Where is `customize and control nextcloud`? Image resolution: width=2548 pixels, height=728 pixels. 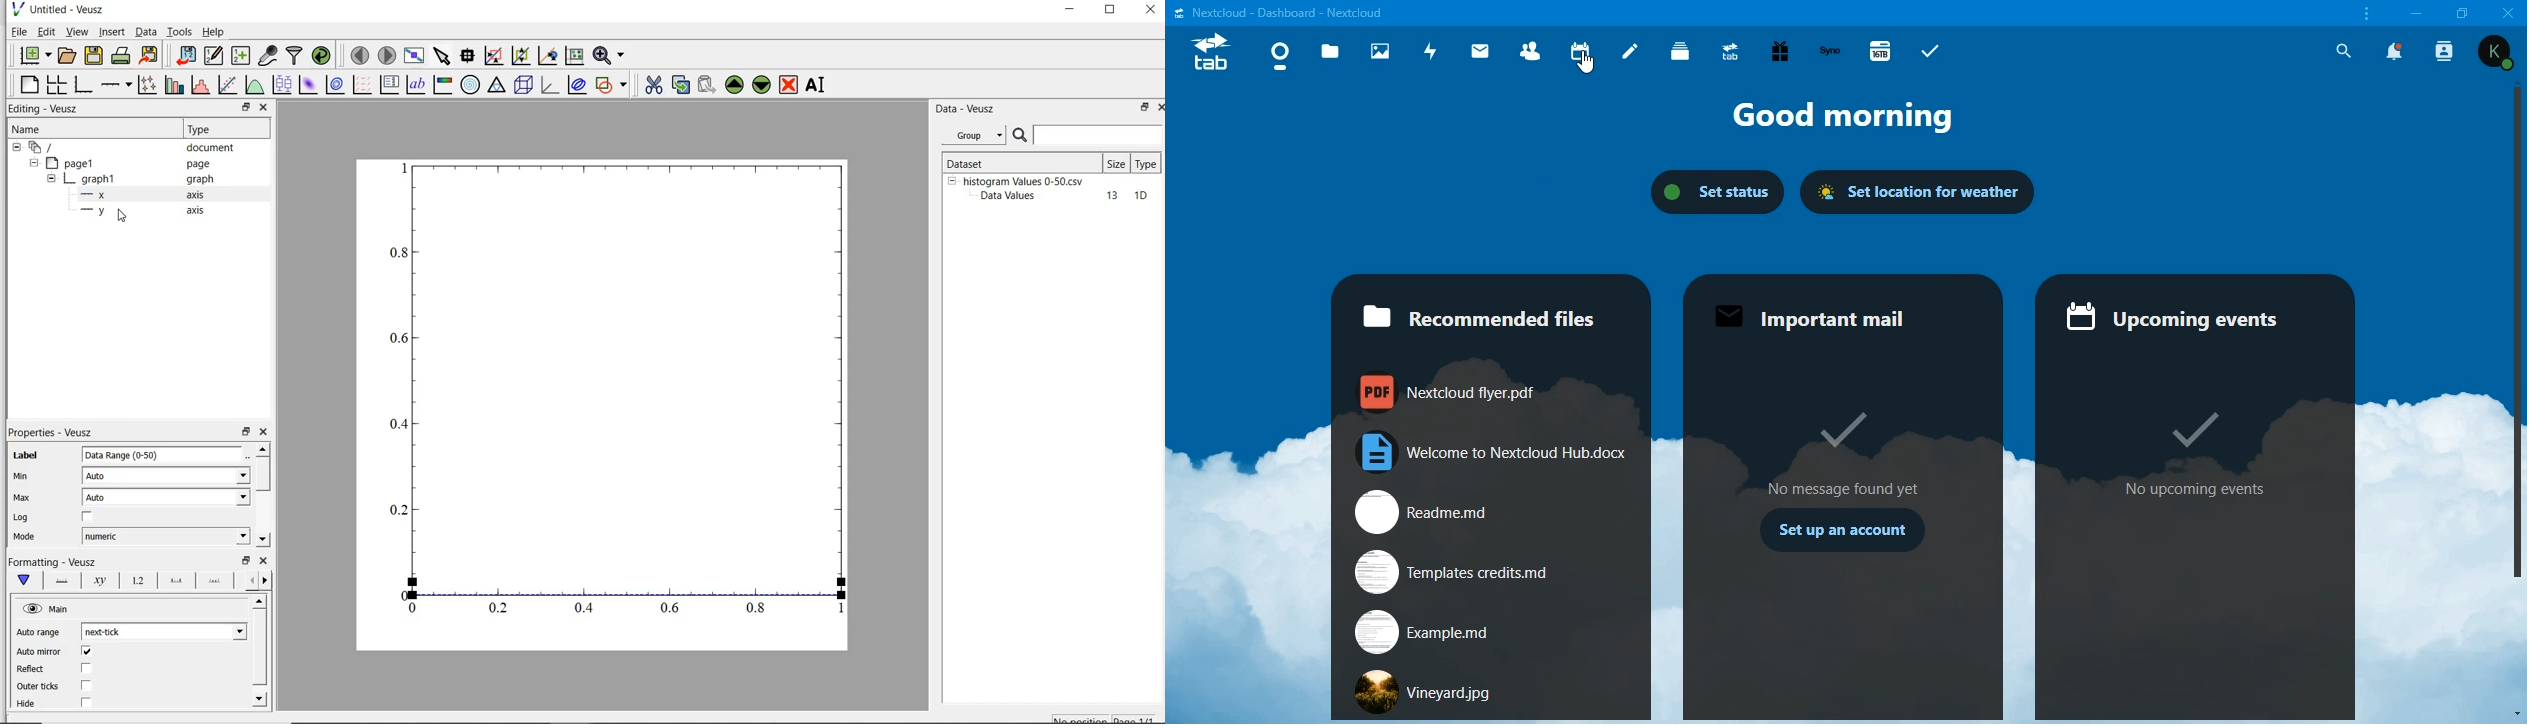 customize and control nextcloud is located at coordinates (2367, 15).